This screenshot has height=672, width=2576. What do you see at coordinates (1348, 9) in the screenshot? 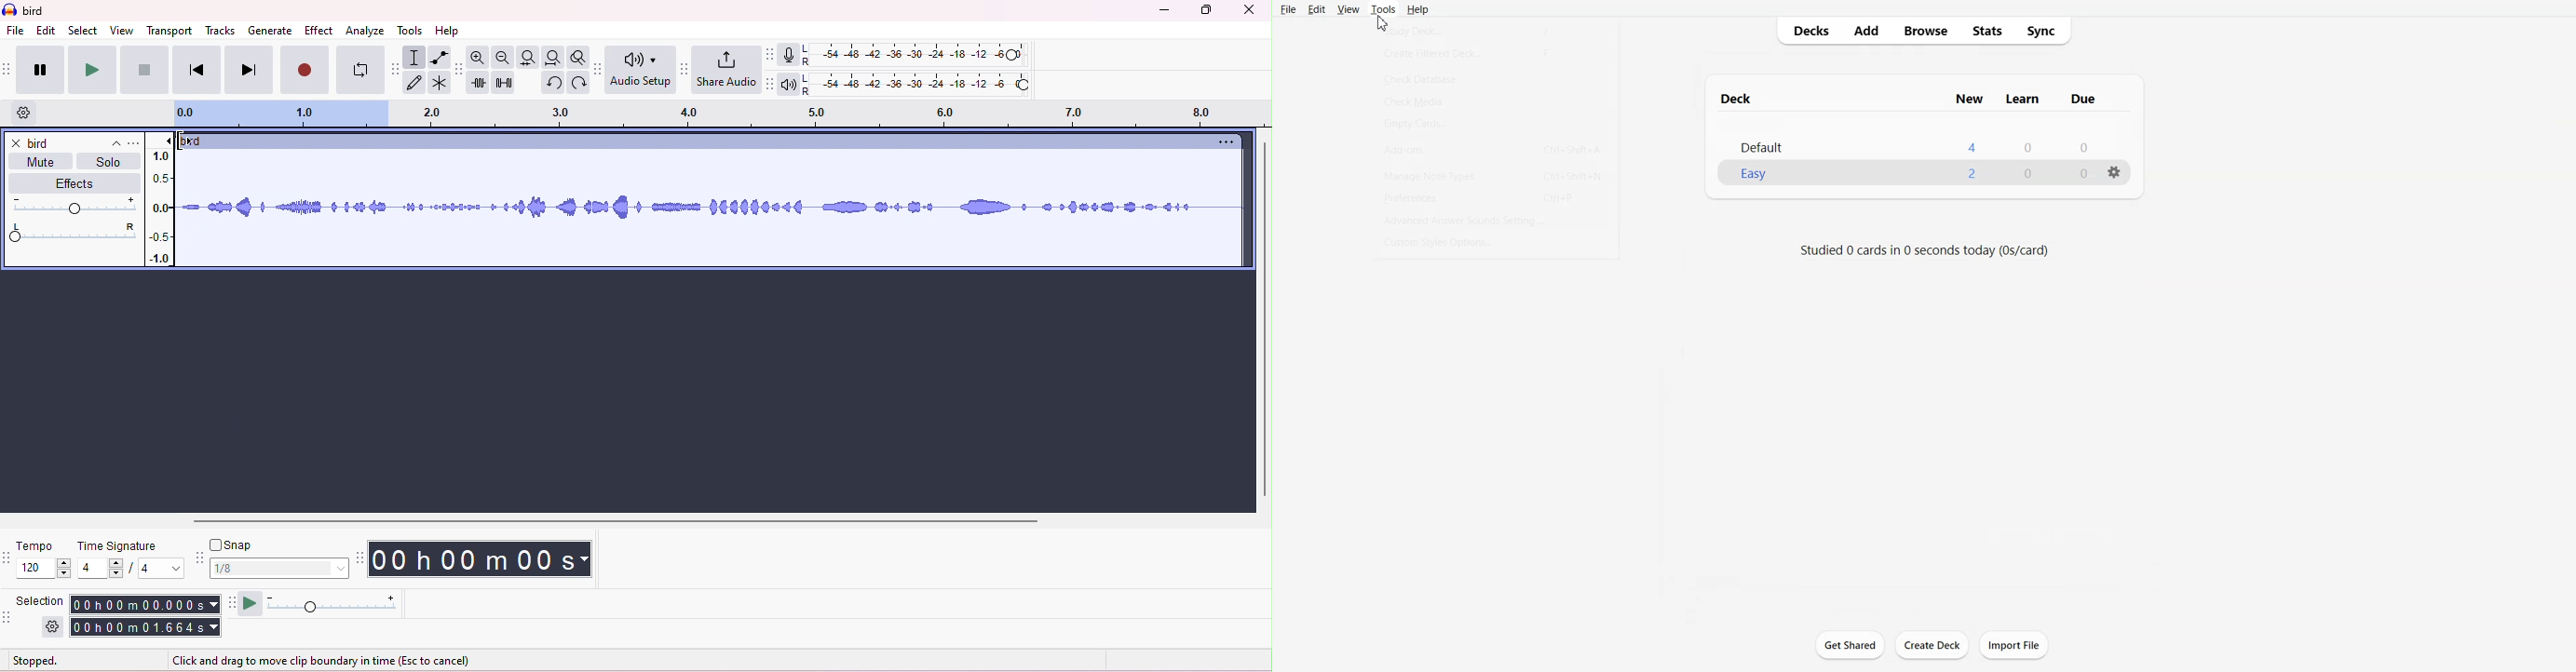
I see `View` at bounding box center [1348, 9].